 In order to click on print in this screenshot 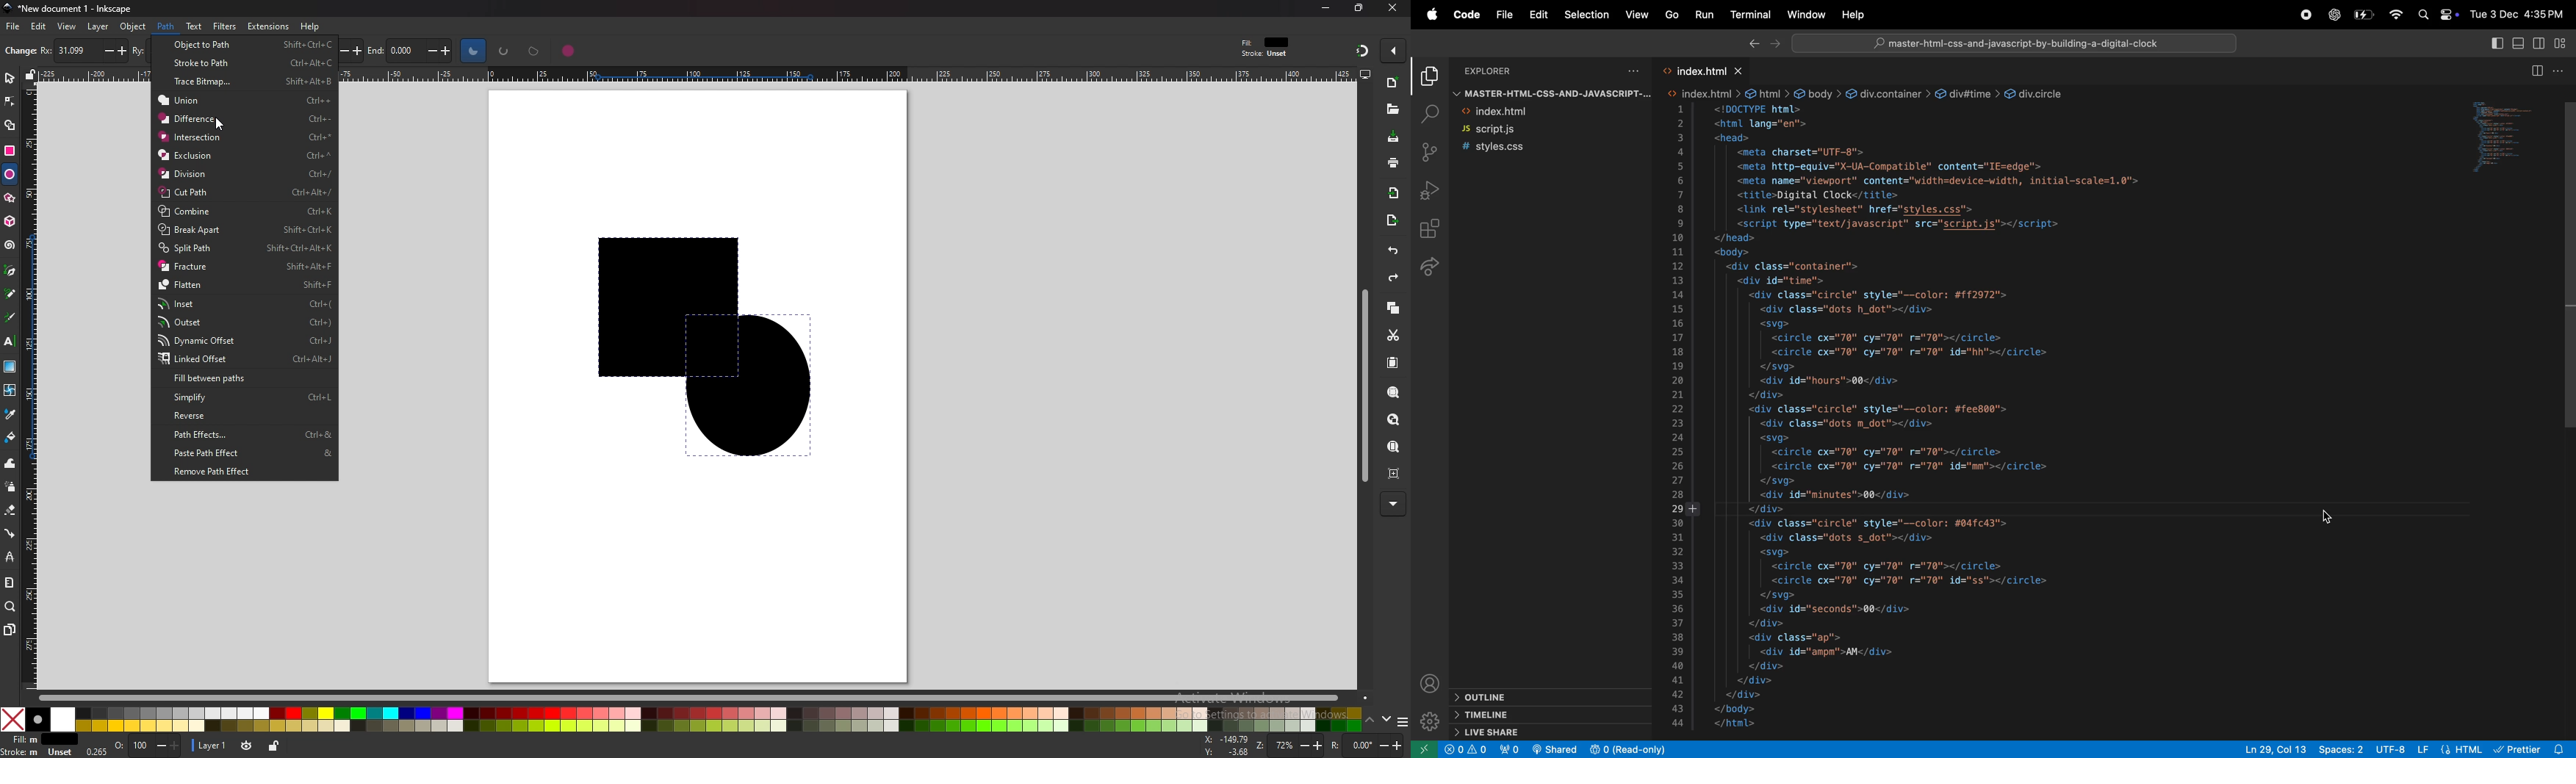, I will do `click(1393, 162)`.